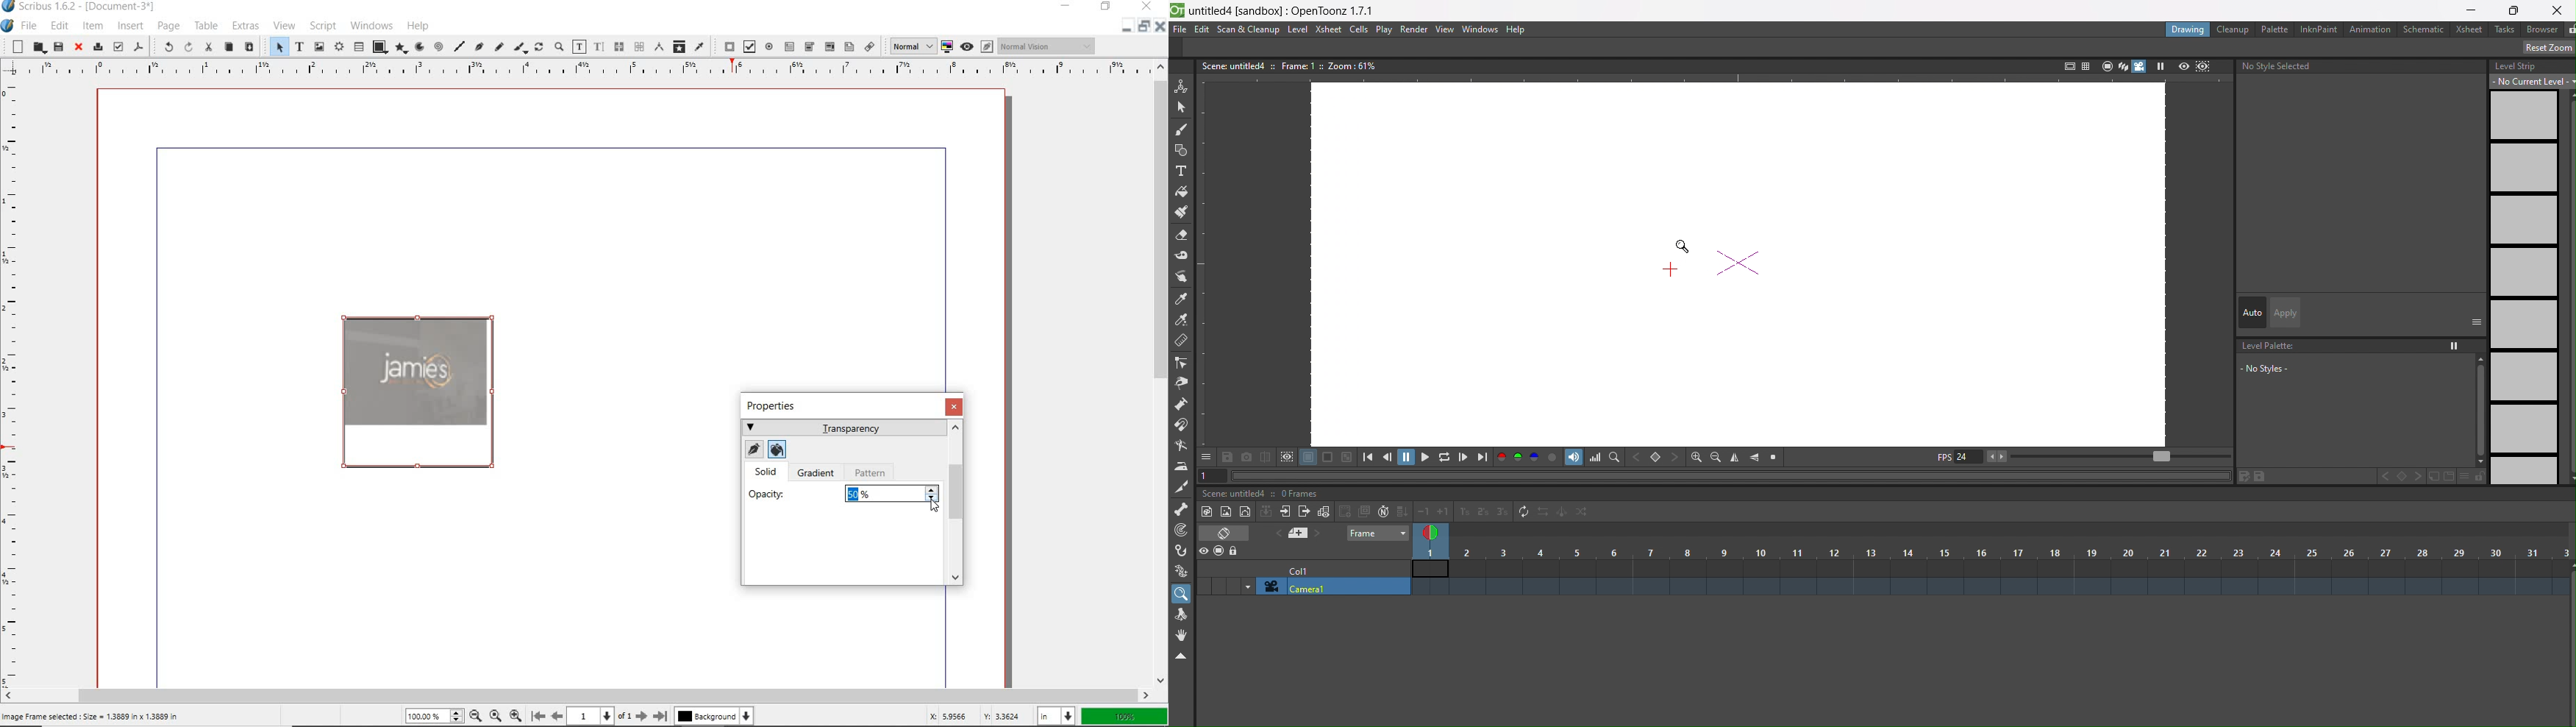  What do you see at coordinates (539, 47) in the screenshot?
I see `rotate item` at bounding box center [539, 47].